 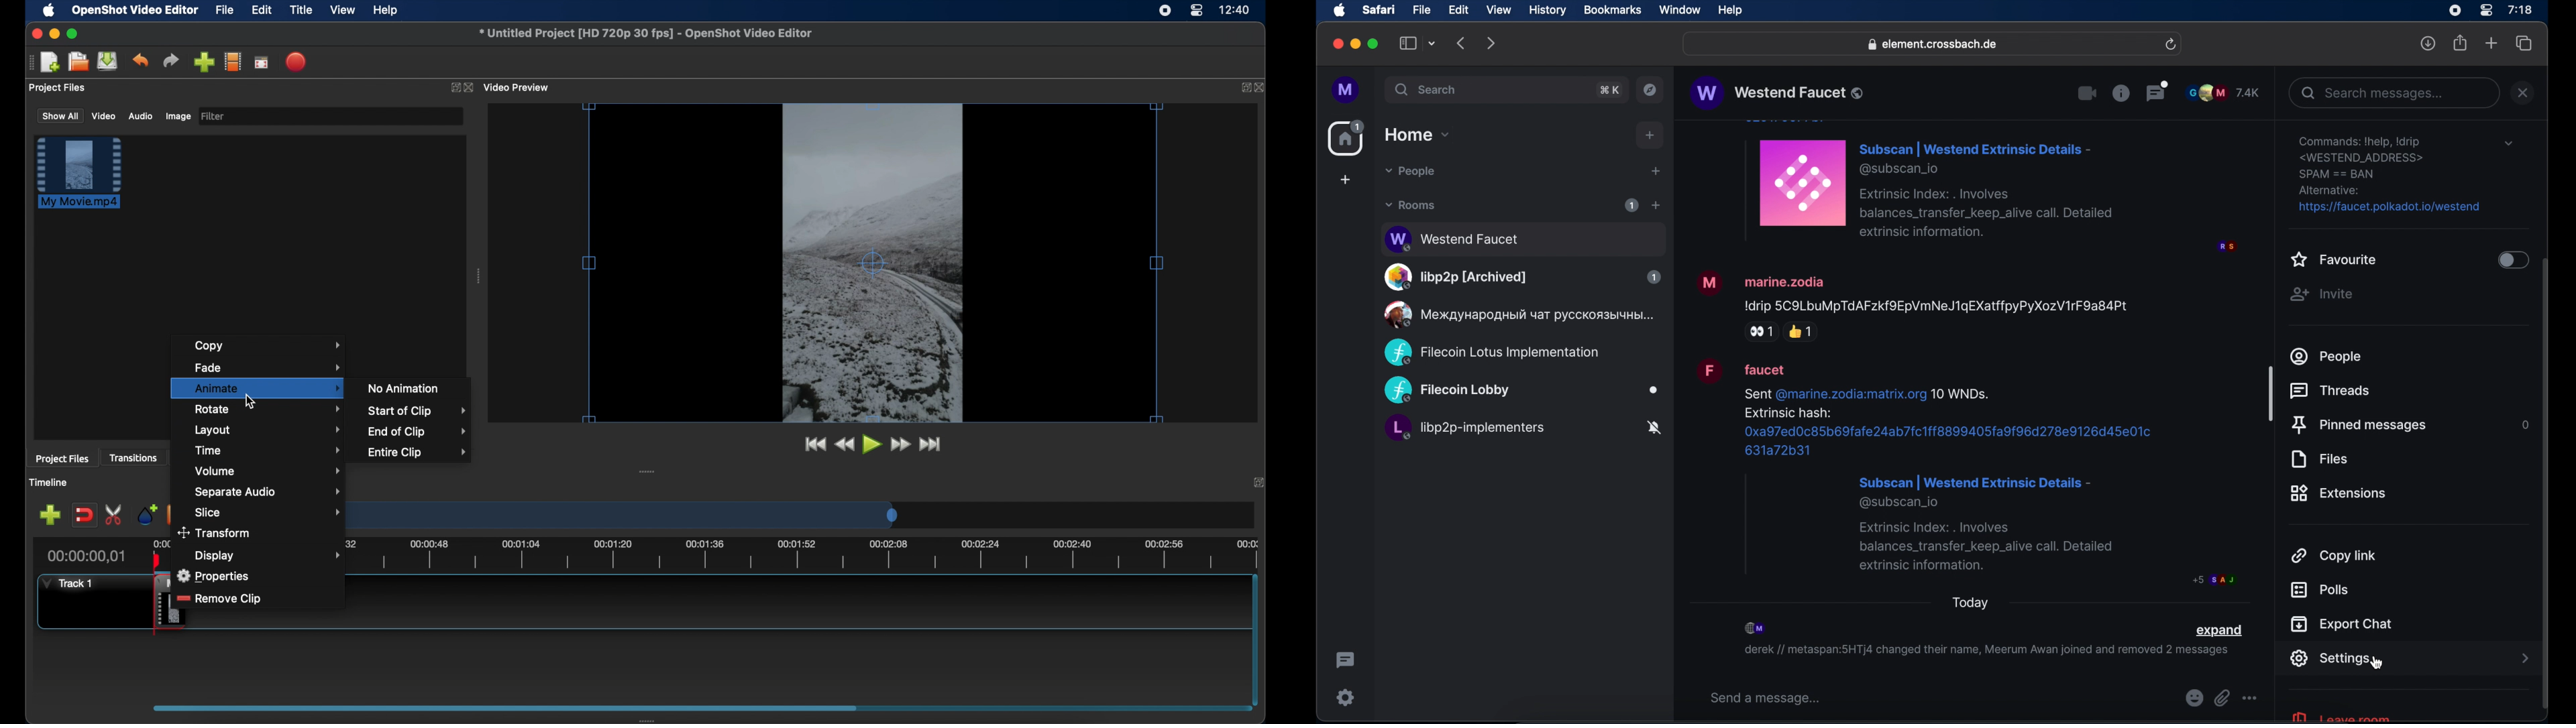 I want to click on history, so click(x=1548, y=11).